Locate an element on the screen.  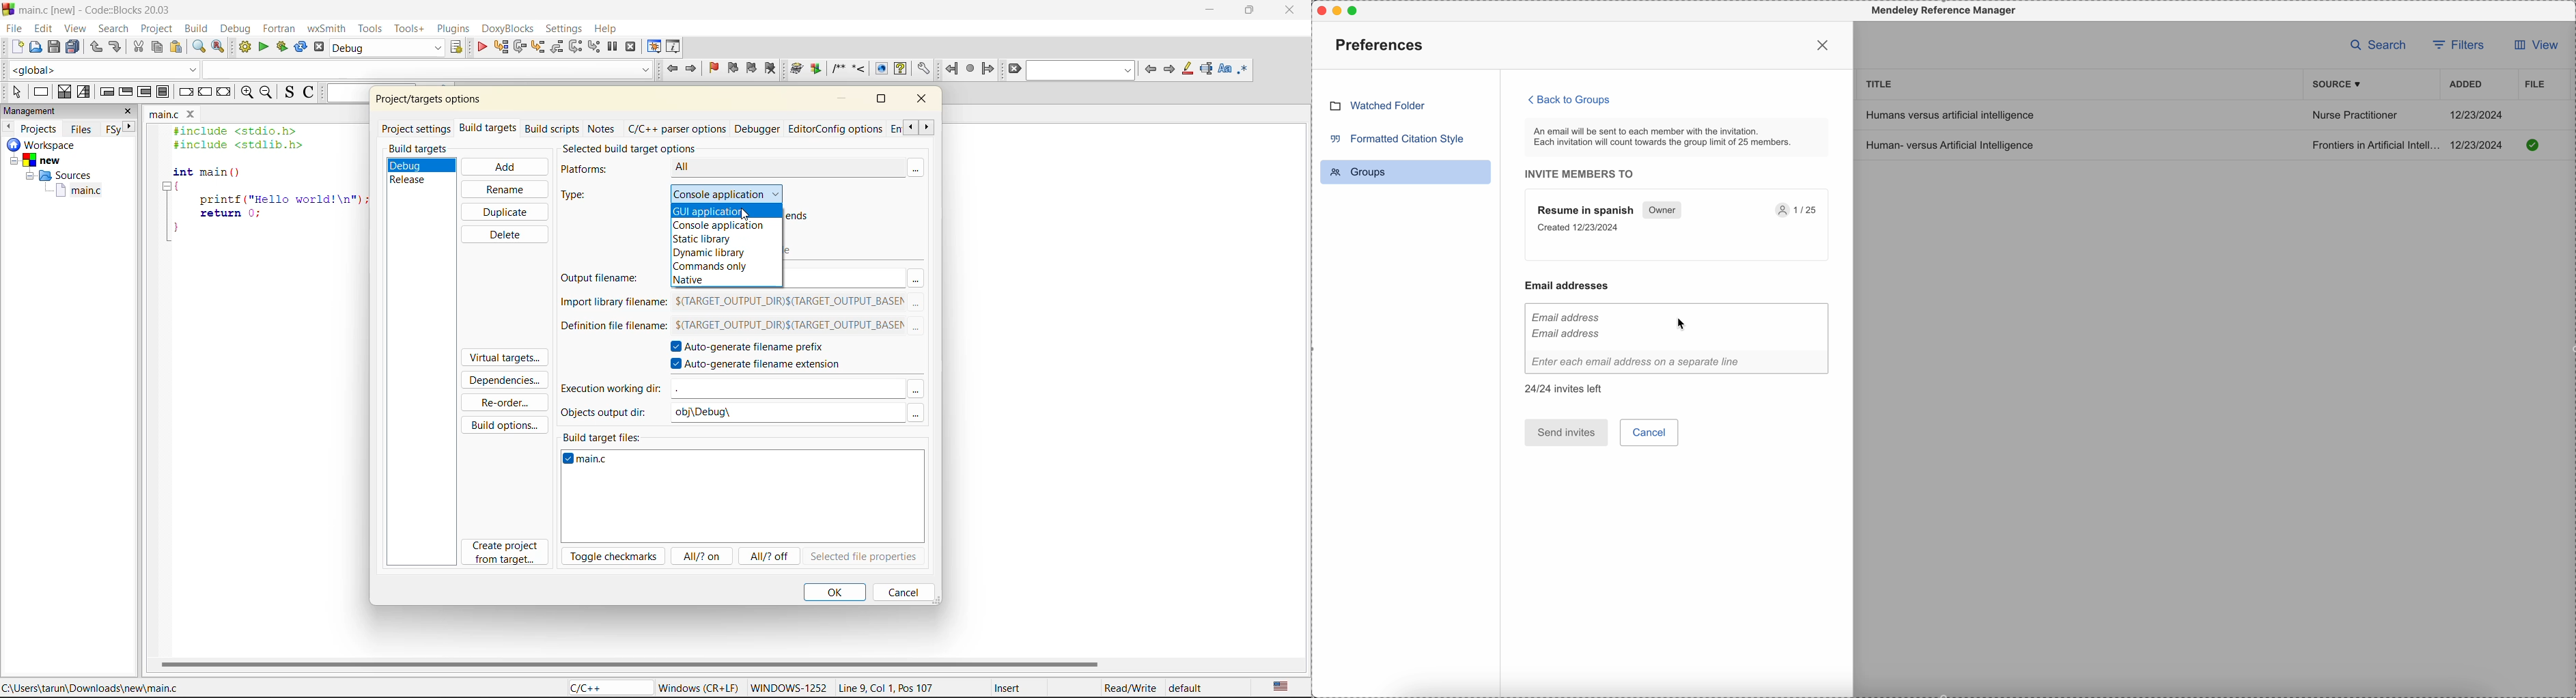
platforns is located at coordinates (598, 169).